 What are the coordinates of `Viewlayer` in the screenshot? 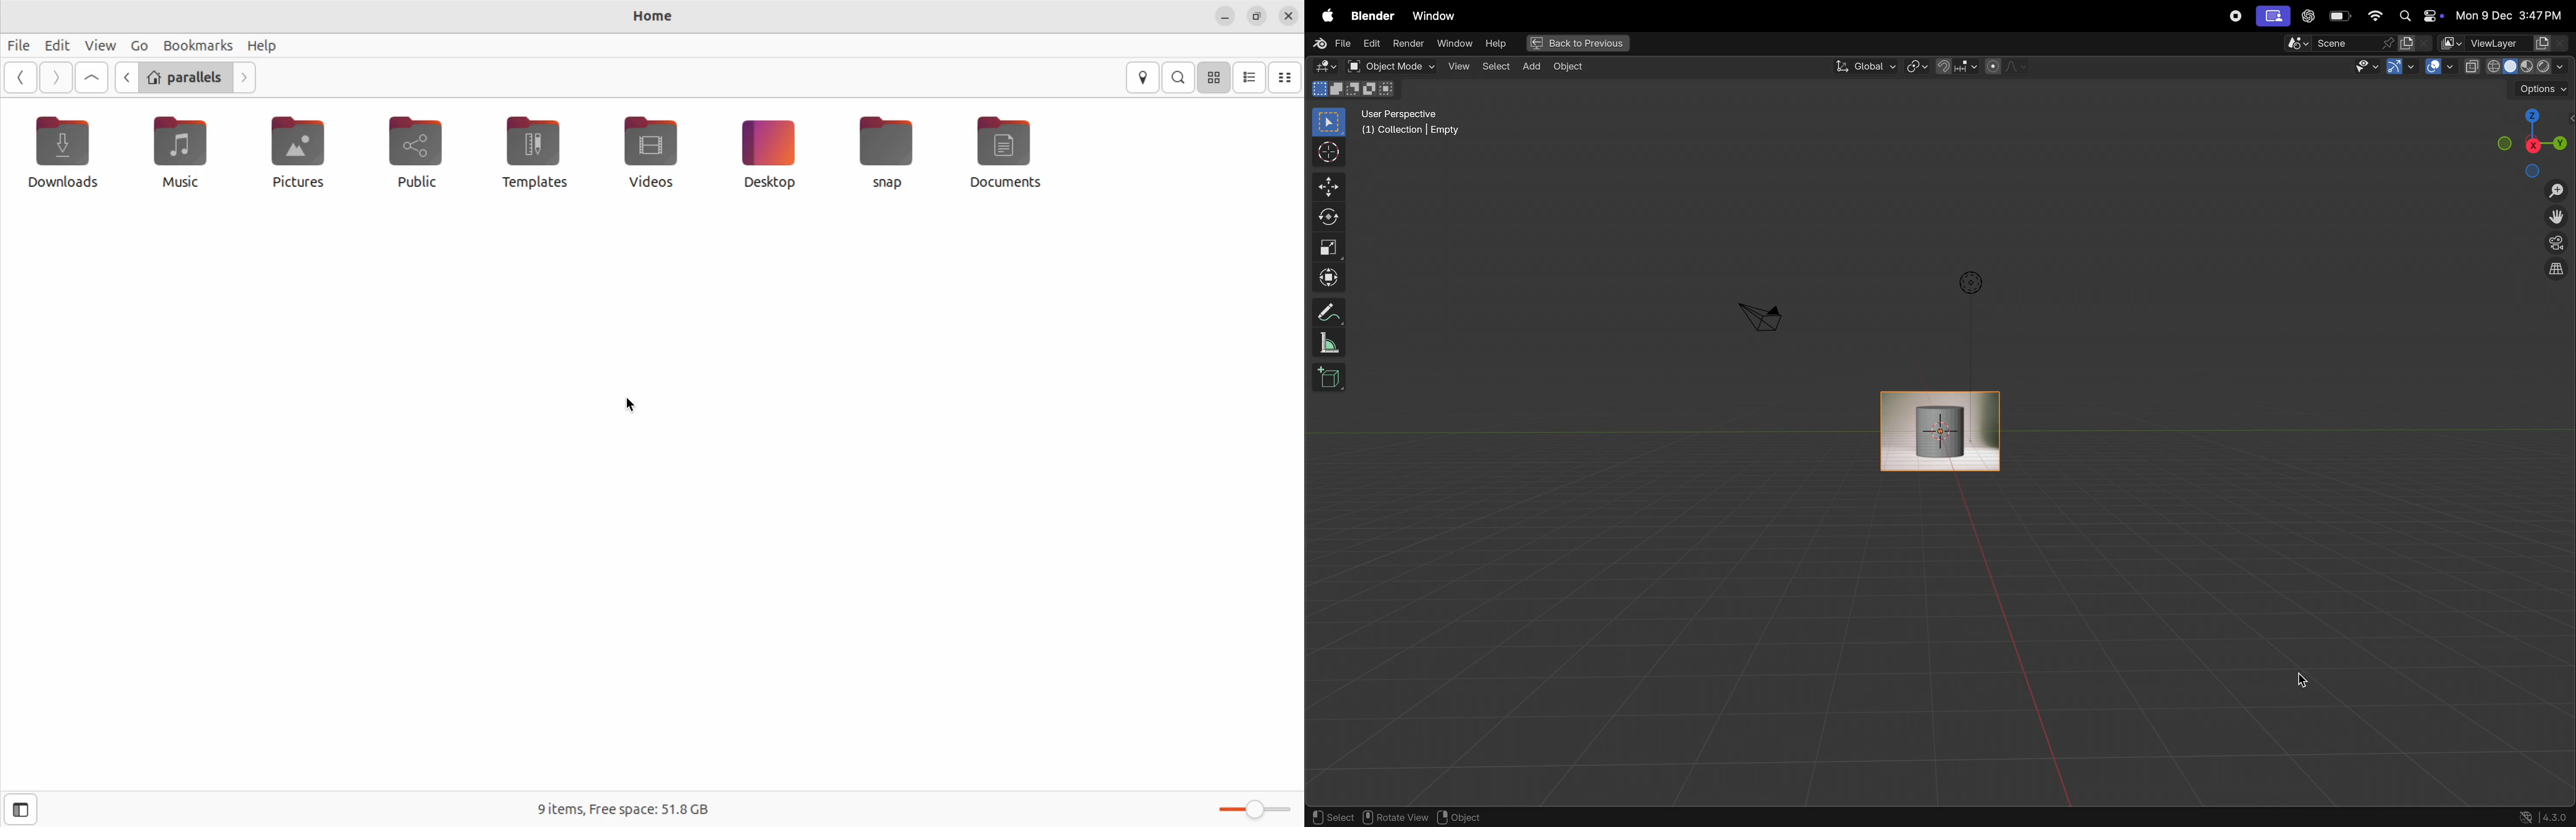 It's located at (2505, 43).